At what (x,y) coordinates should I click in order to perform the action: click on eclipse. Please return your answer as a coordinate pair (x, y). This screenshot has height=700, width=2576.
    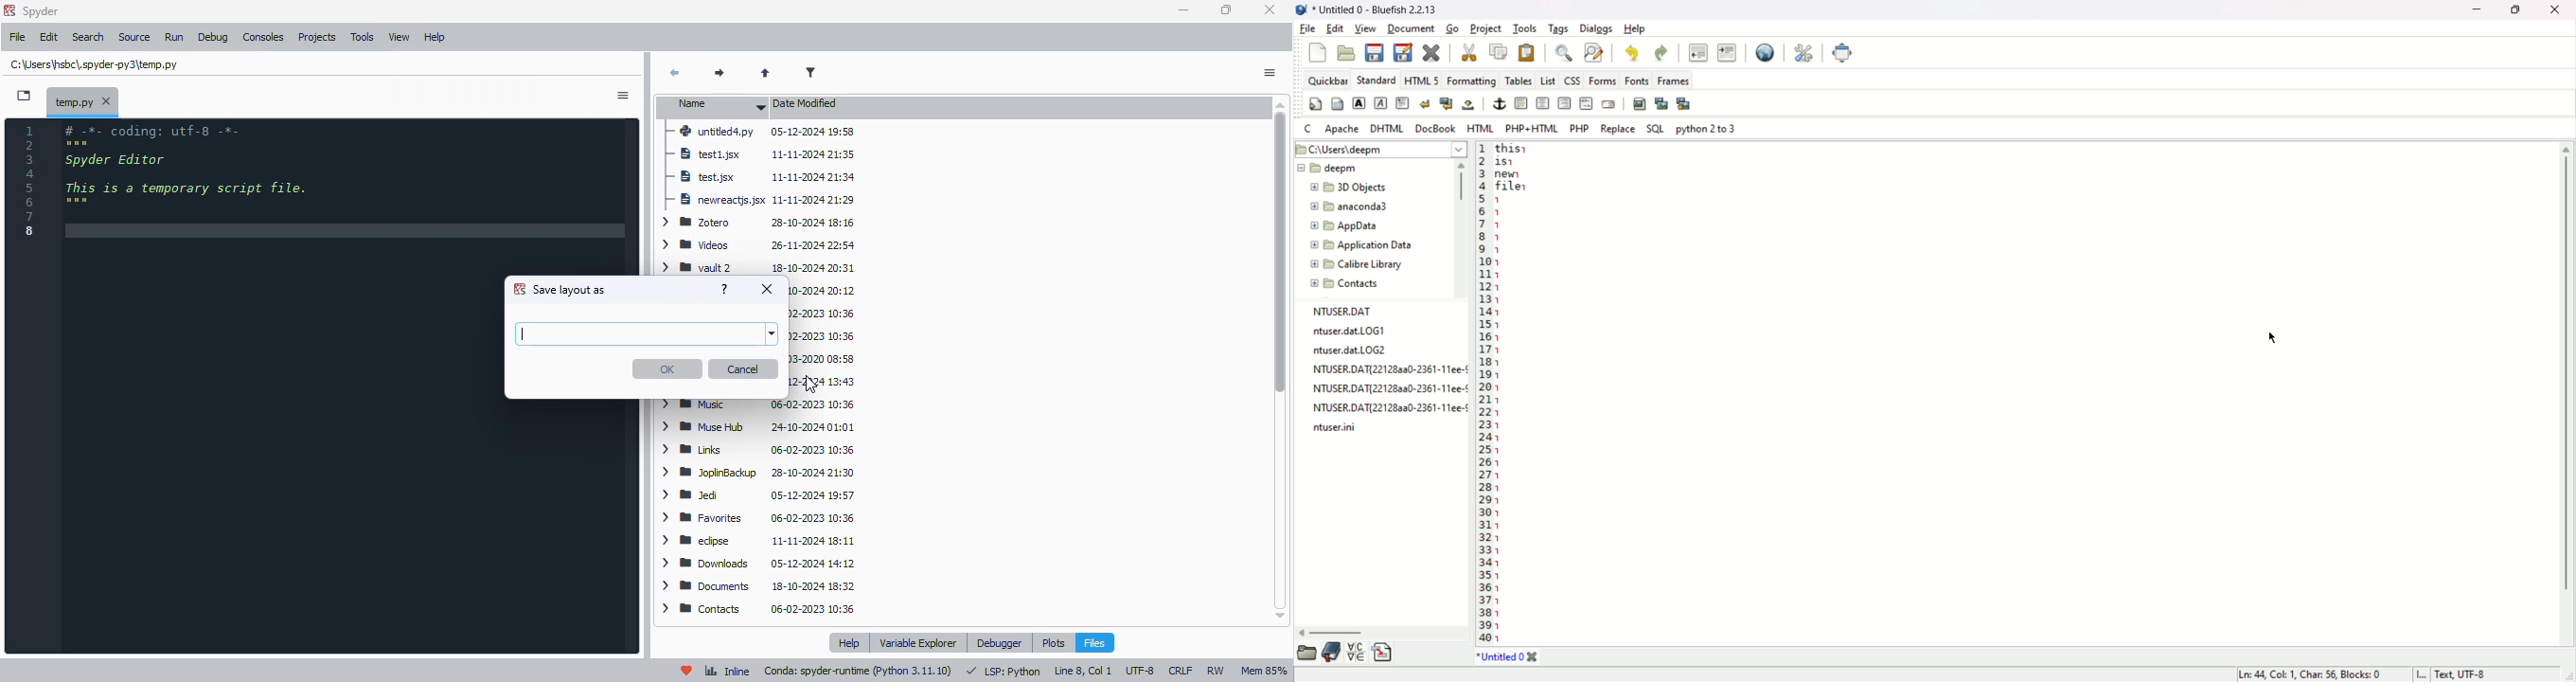
    Looking at the image, I should click on (756, 541).